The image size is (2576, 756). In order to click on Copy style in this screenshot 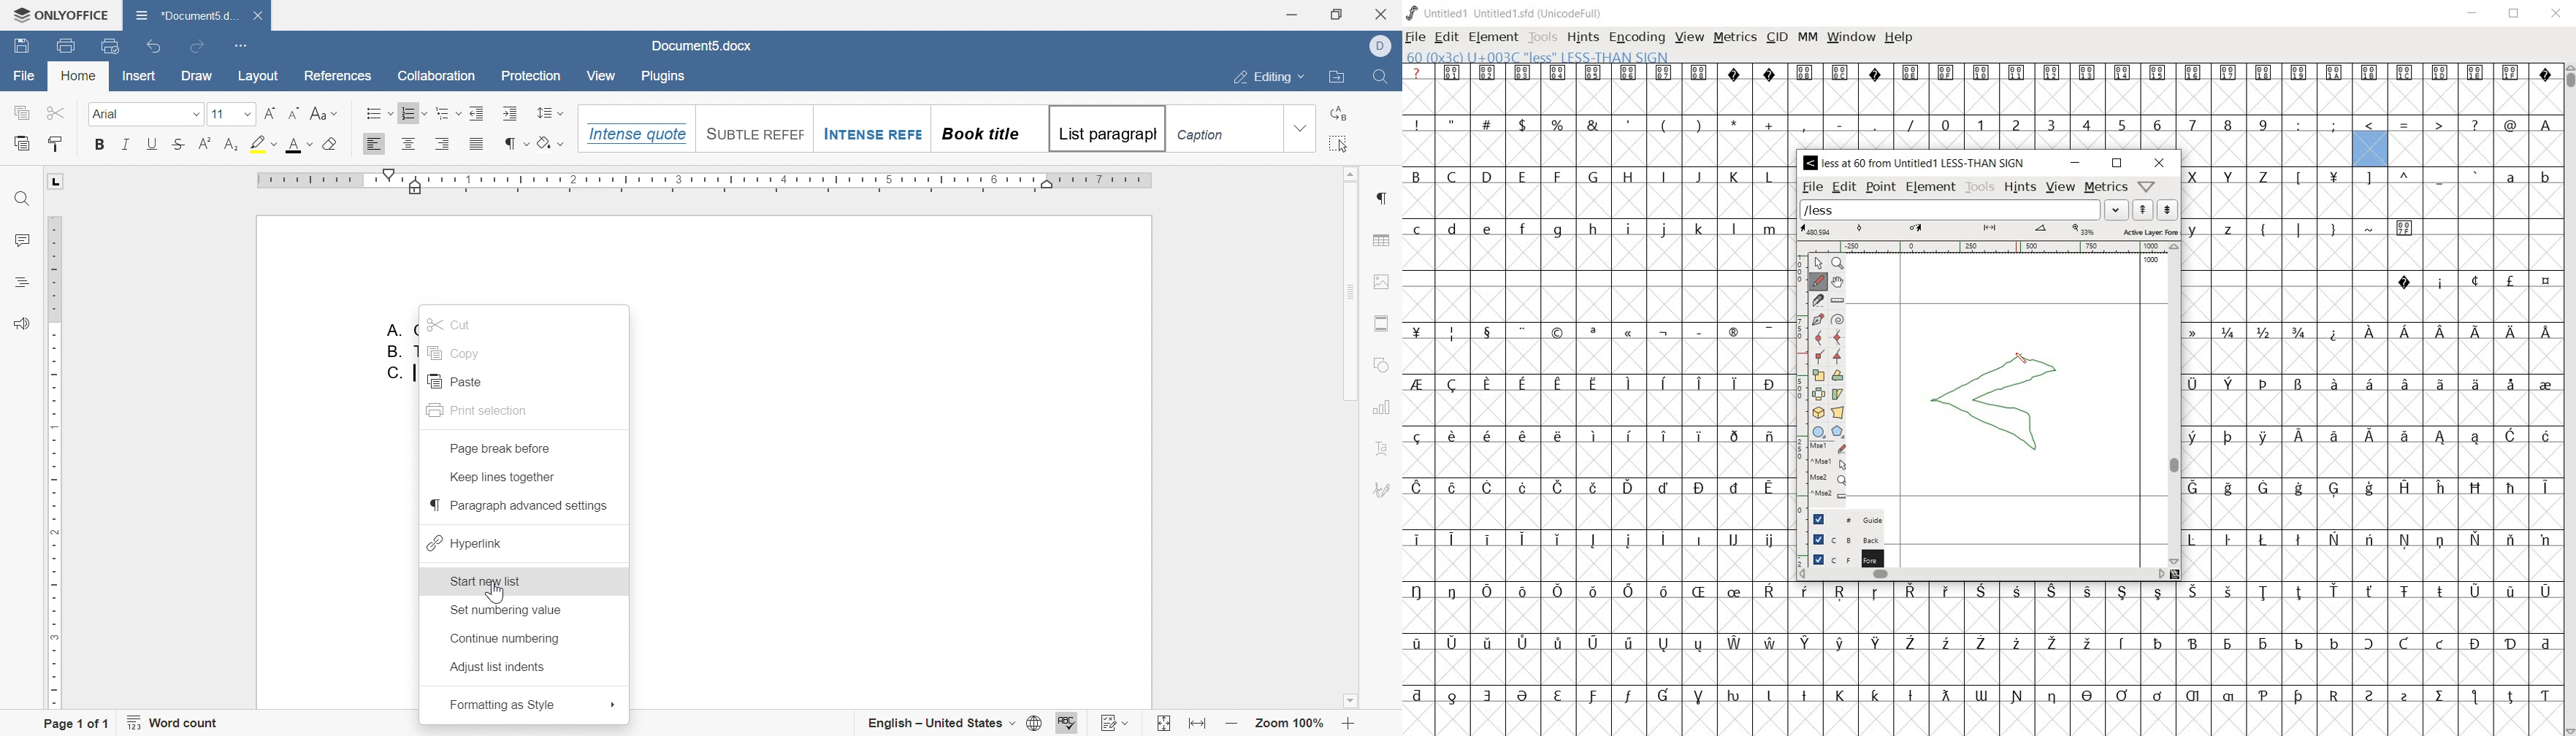, I will do `click(57, 143)`.